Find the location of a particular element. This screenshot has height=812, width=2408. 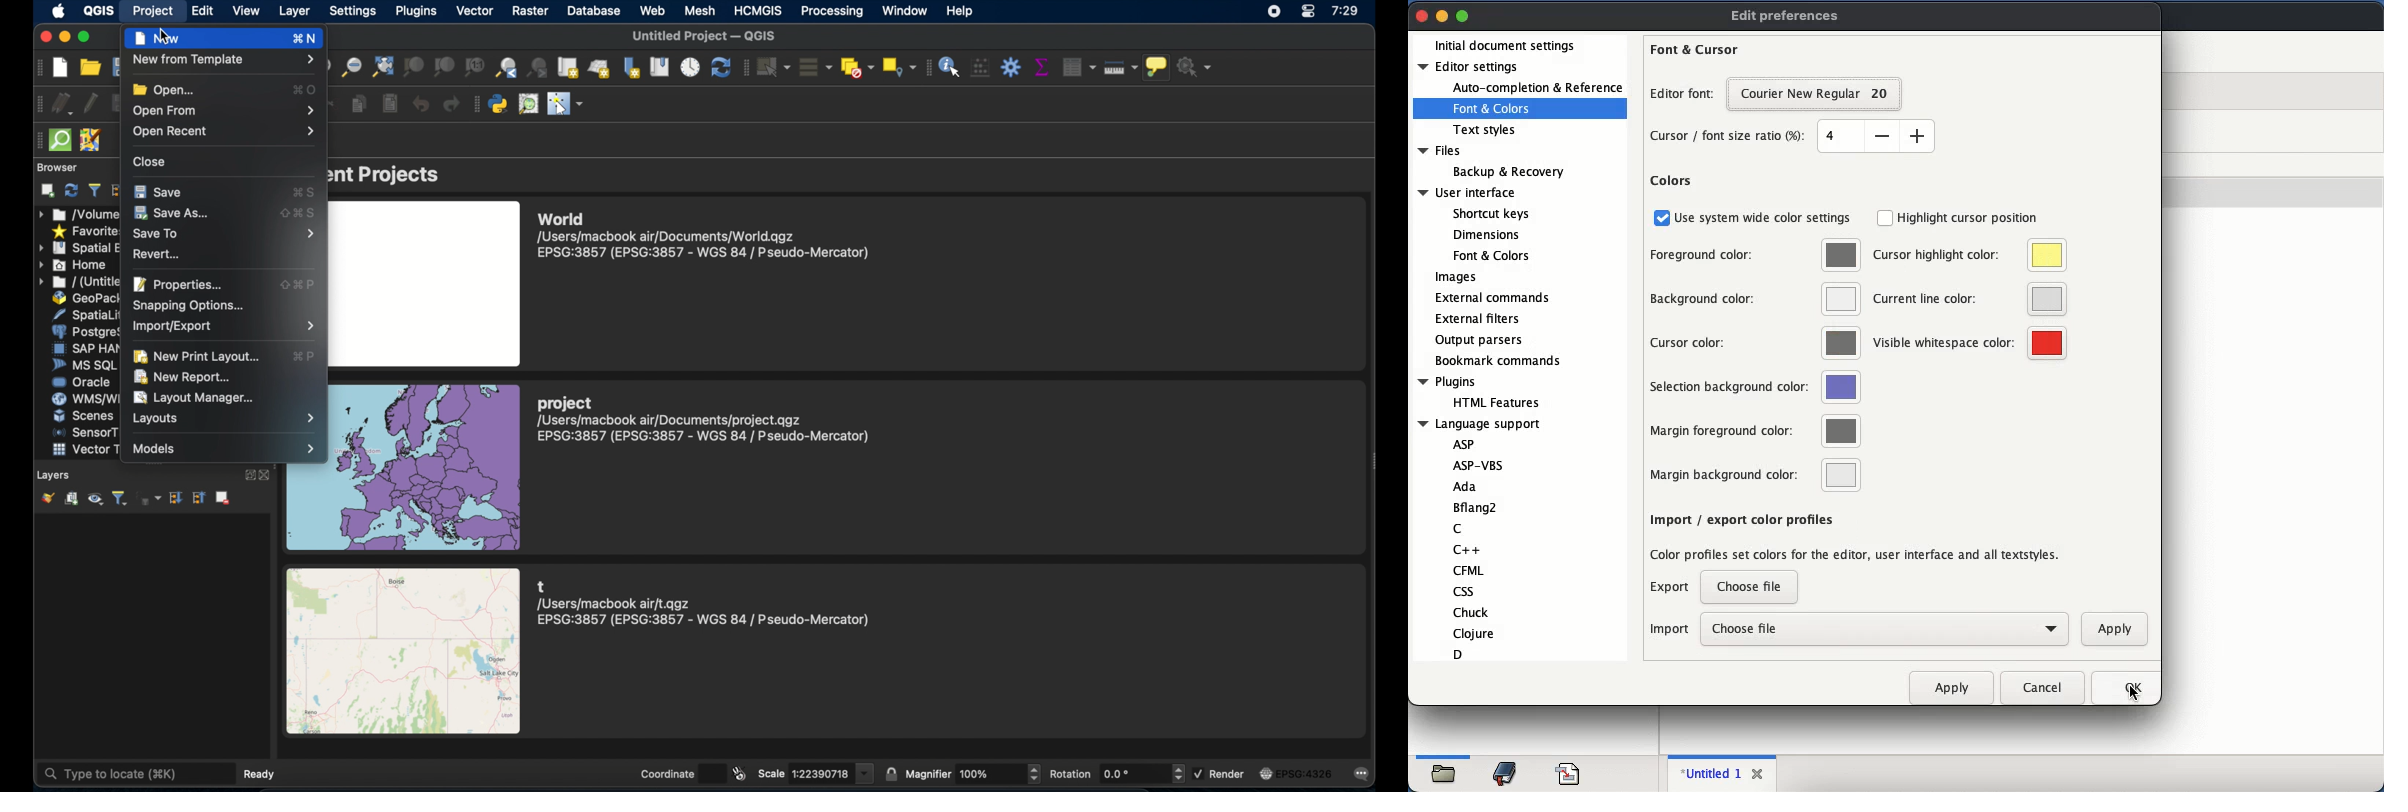

images is located at coordinates (1455, 278).